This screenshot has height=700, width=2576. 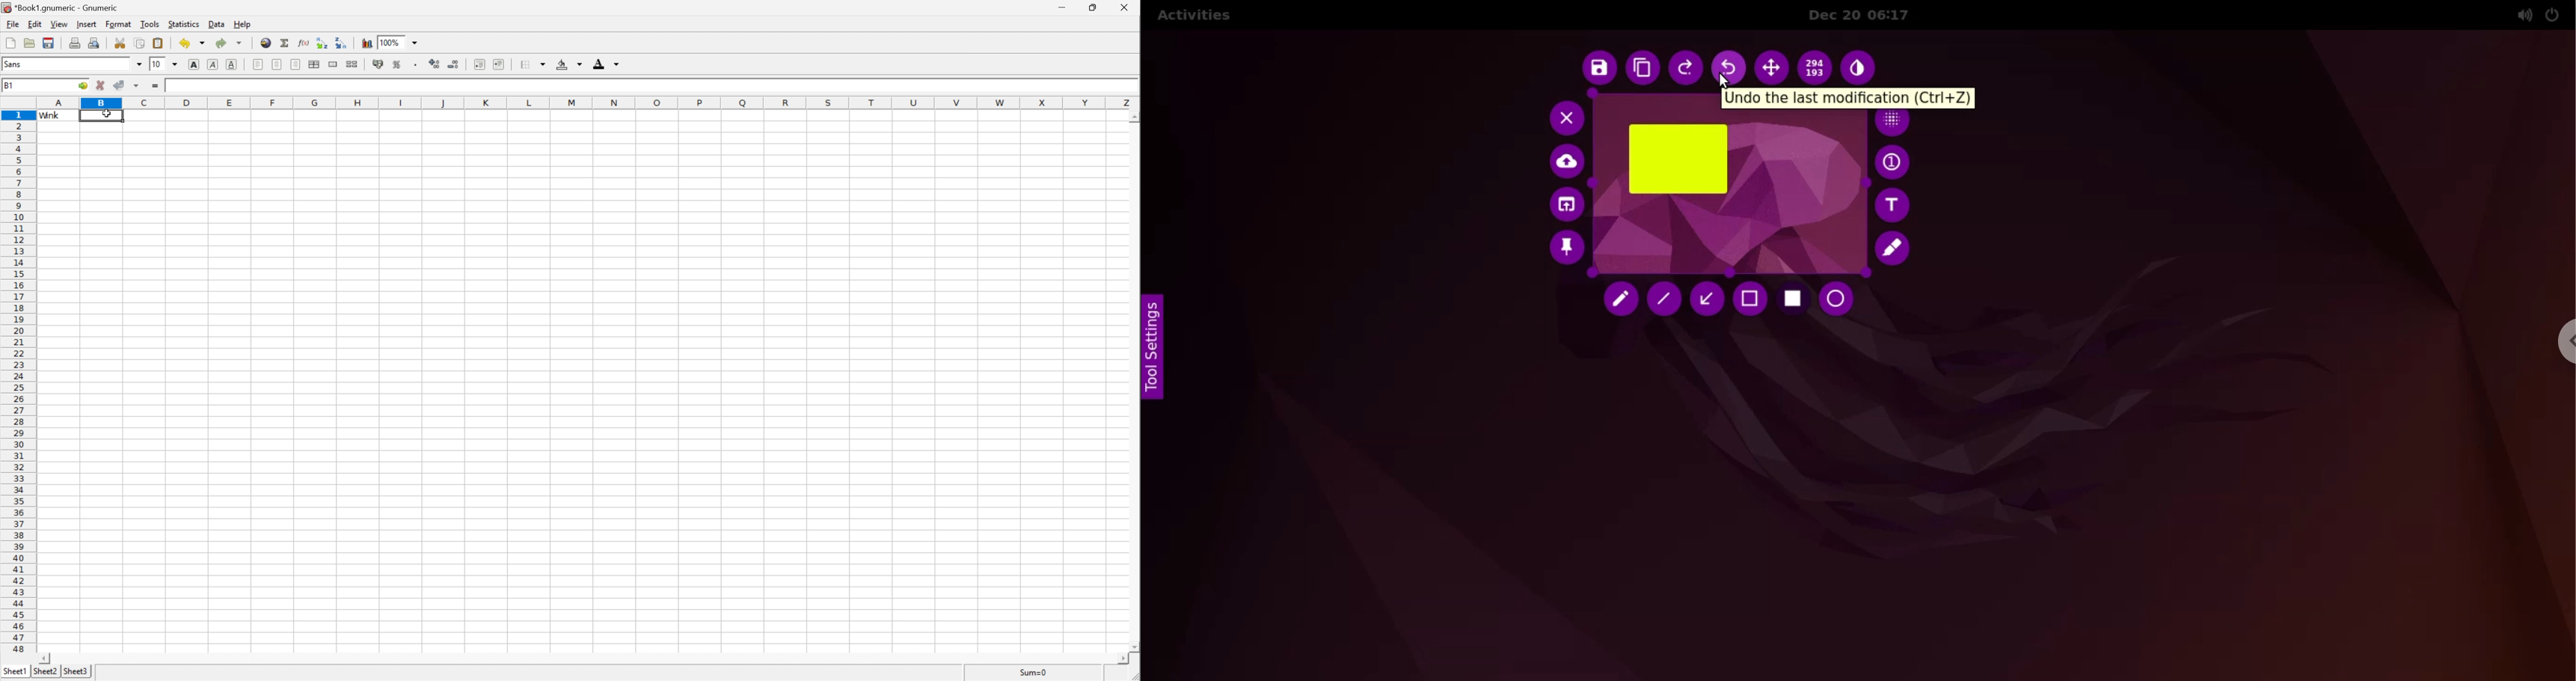 I want to click on accept changes across selection, so click(x=136, y=86).